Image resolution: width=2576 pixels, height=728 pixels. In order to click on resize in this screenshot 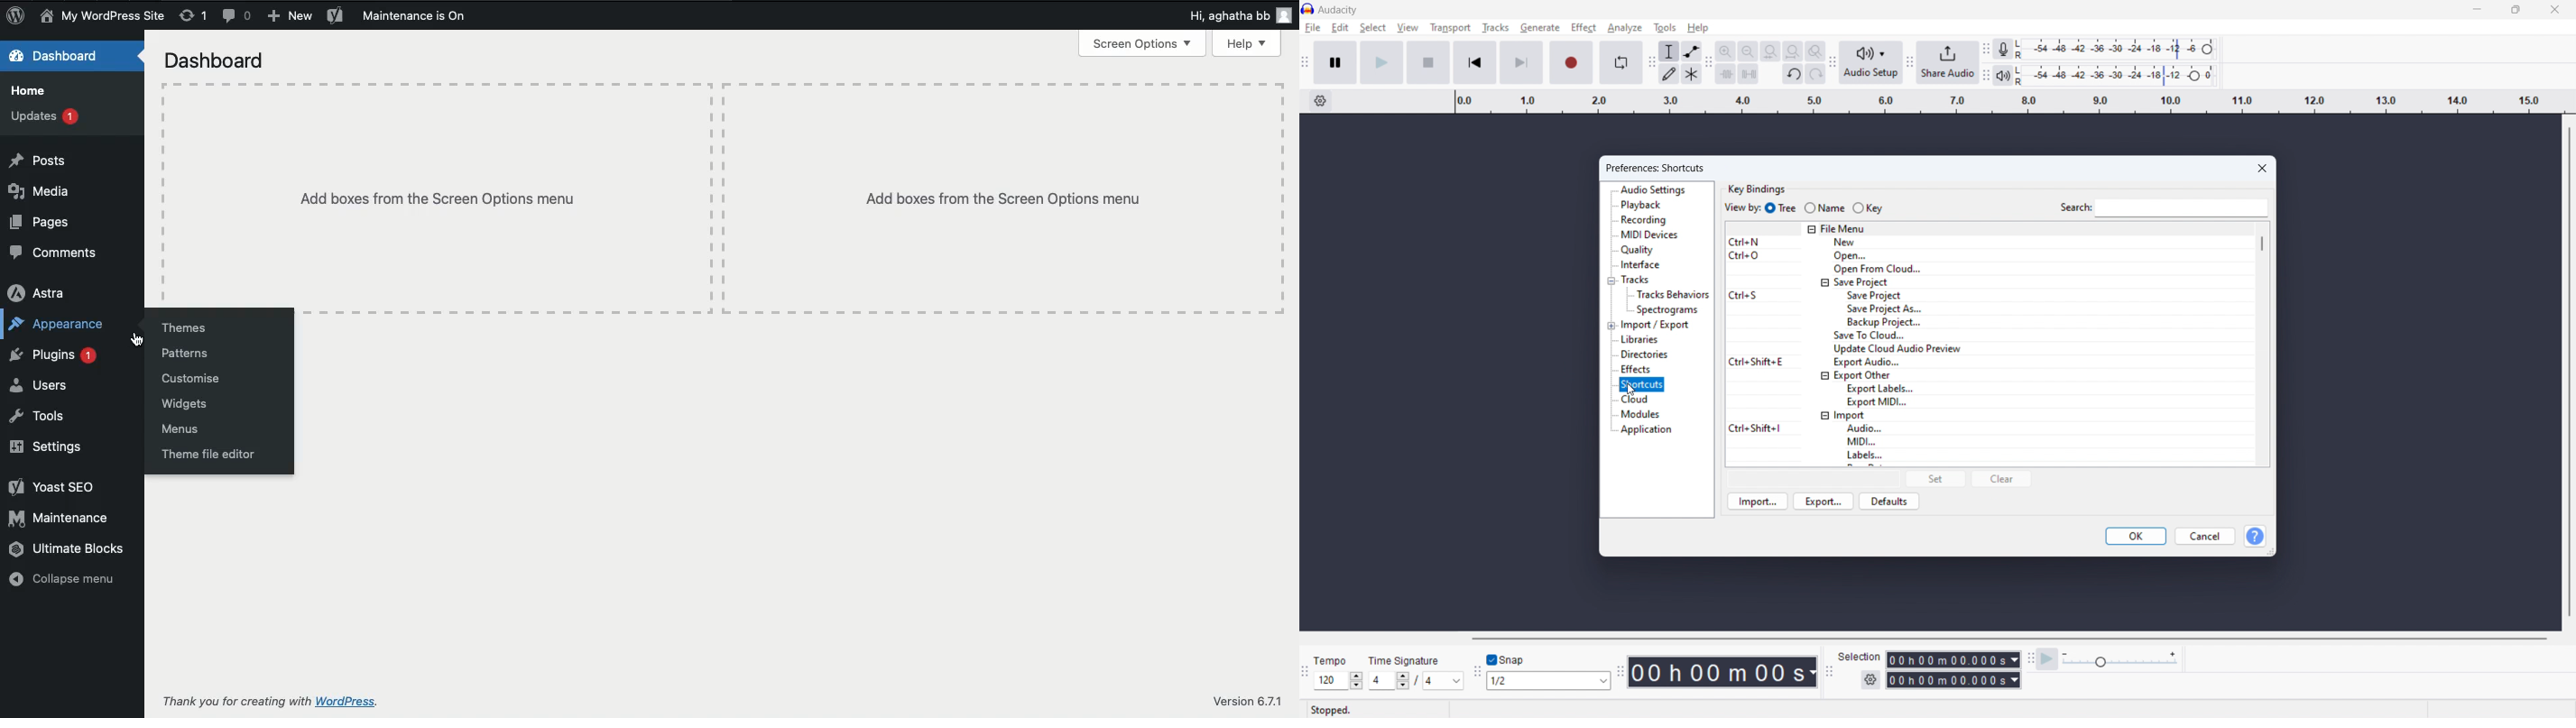, I will do `click(2271, 552)`.